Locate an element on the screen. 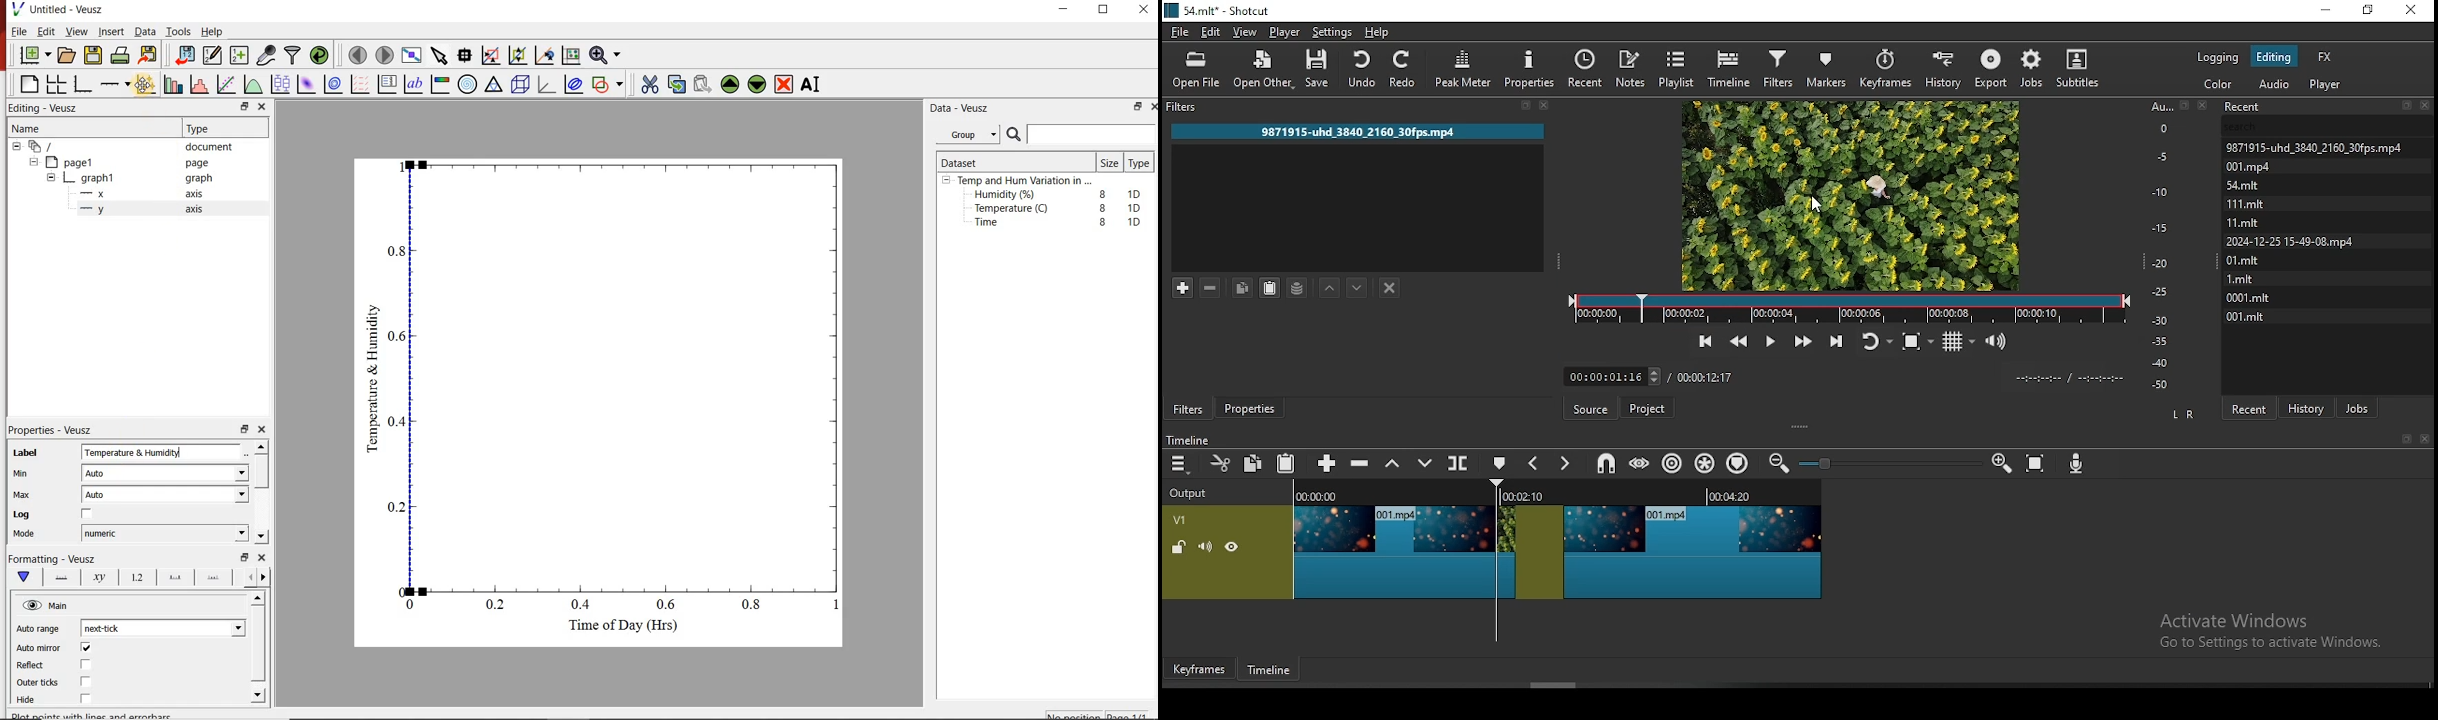 Image resolution: width=2464 pixels, height=728 pixels. Output is located at coordinates (1192, 493).